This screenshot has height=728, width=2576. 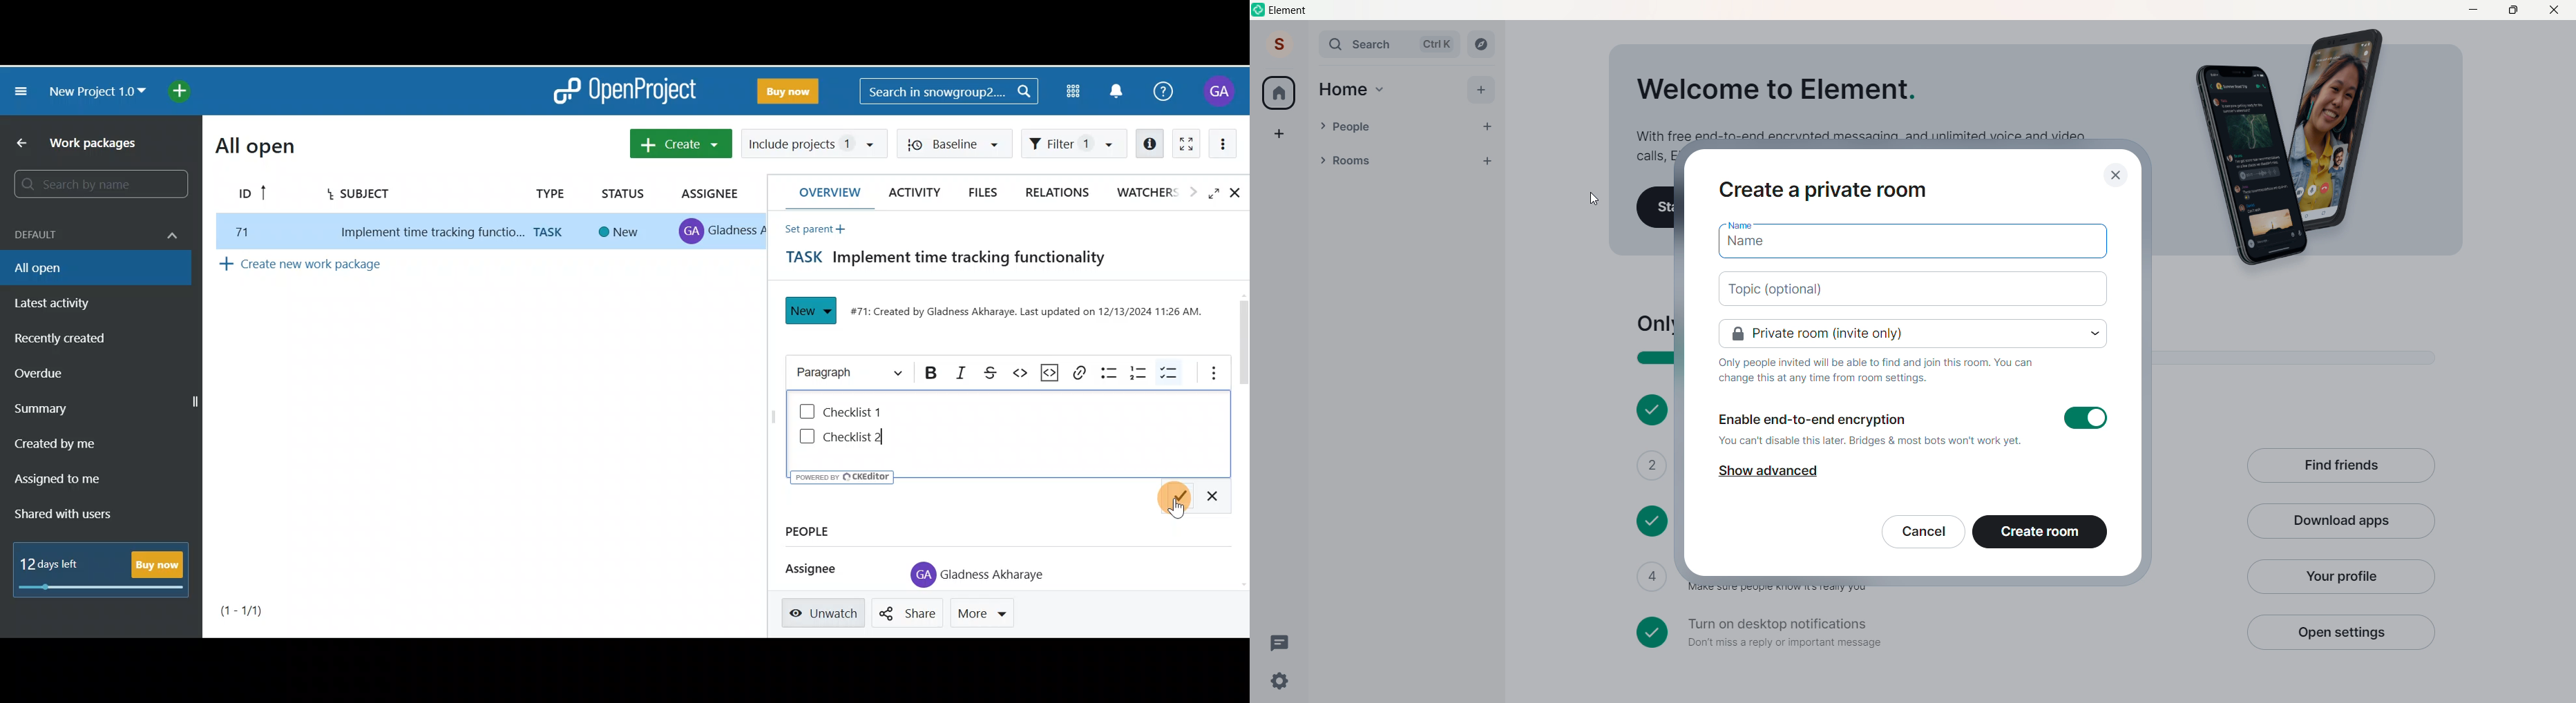 What do you see at coordinates (73, 439) in the screenshot?
I see `Created by me` at bounding box center [73, 439].